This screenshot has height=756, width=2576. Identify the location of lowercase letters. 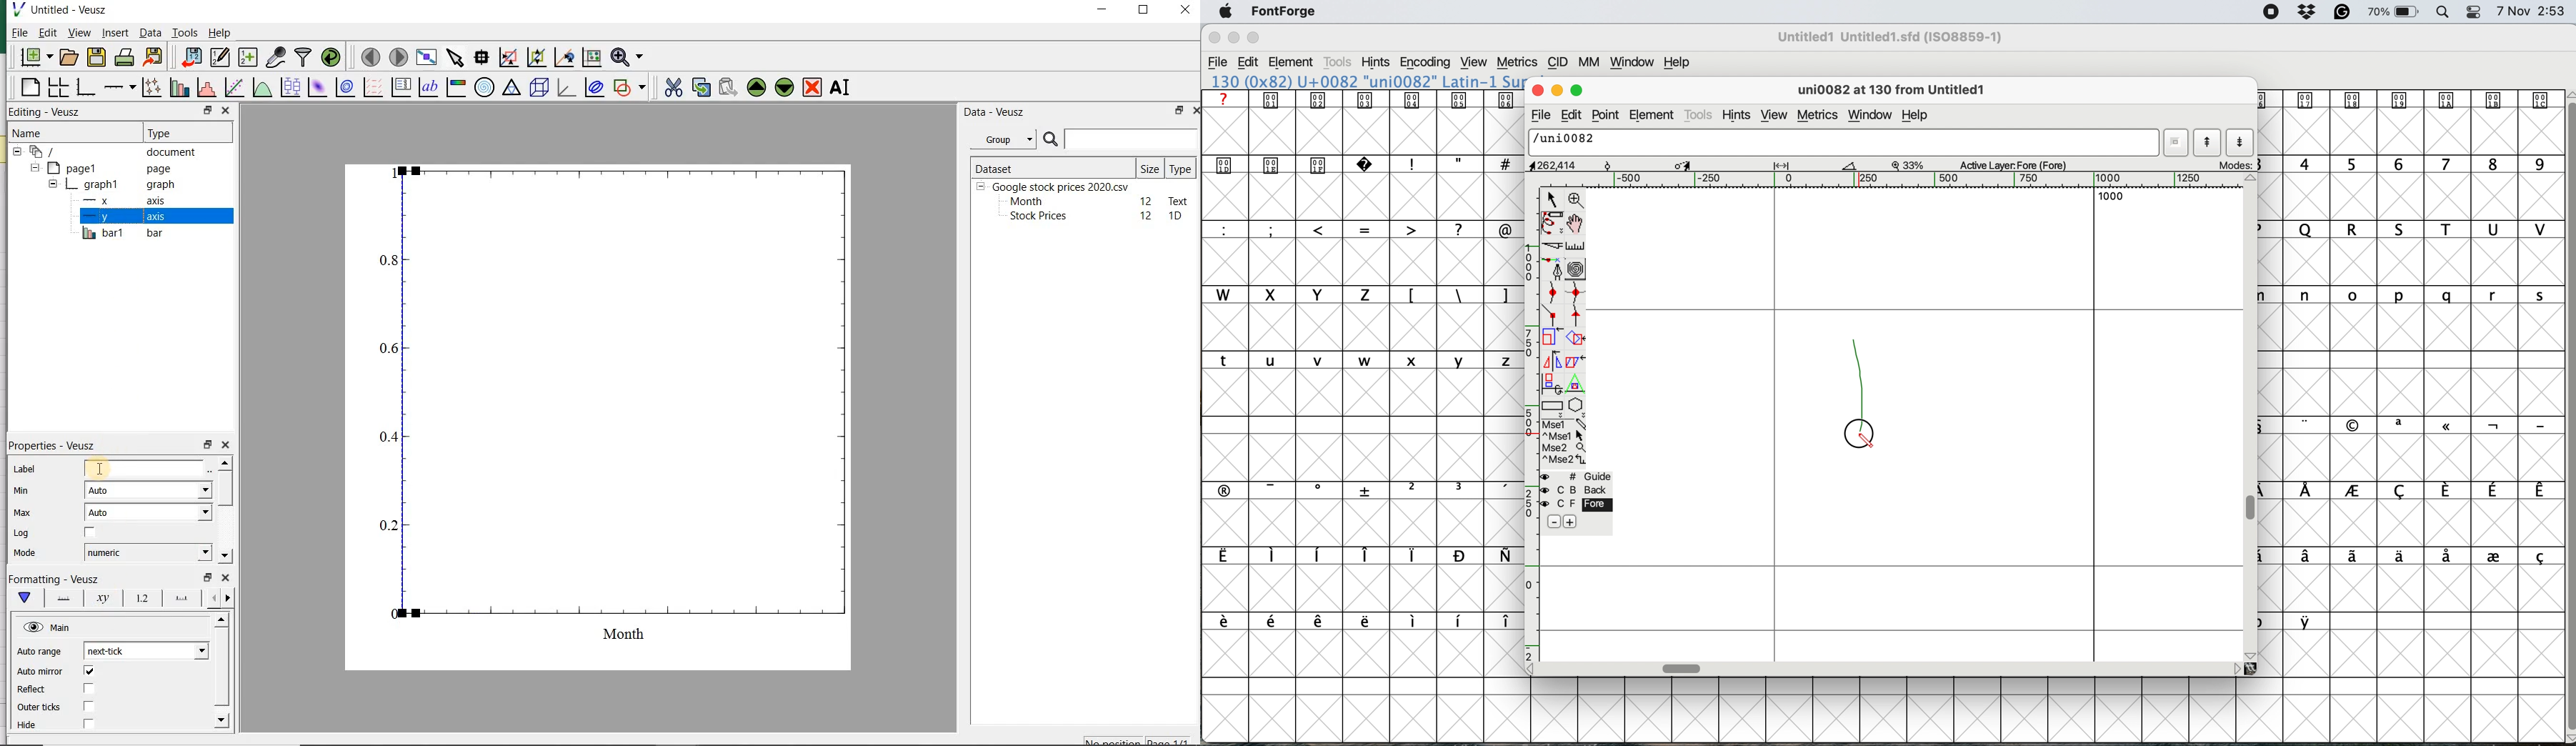
(1357, 361).